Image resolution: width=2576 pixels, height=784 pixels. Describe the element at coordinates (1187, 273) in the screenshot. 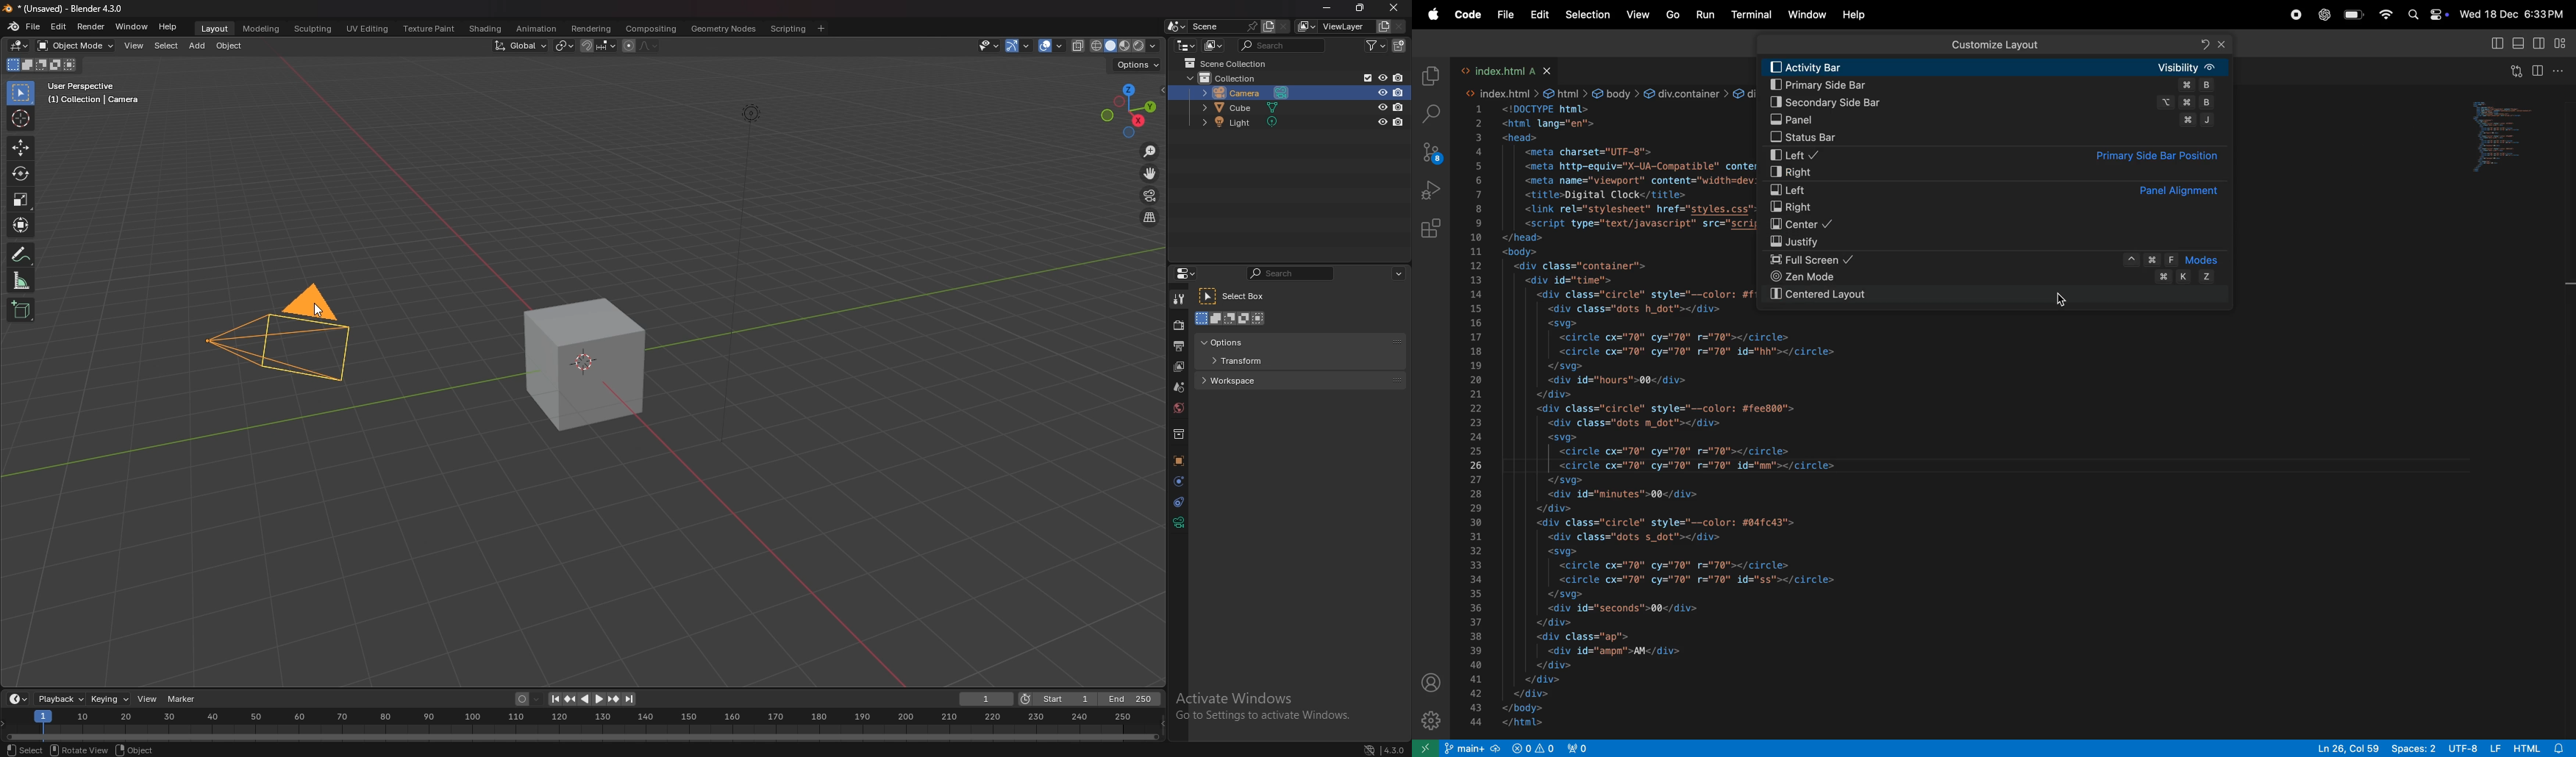

I see `editor type` at that location.